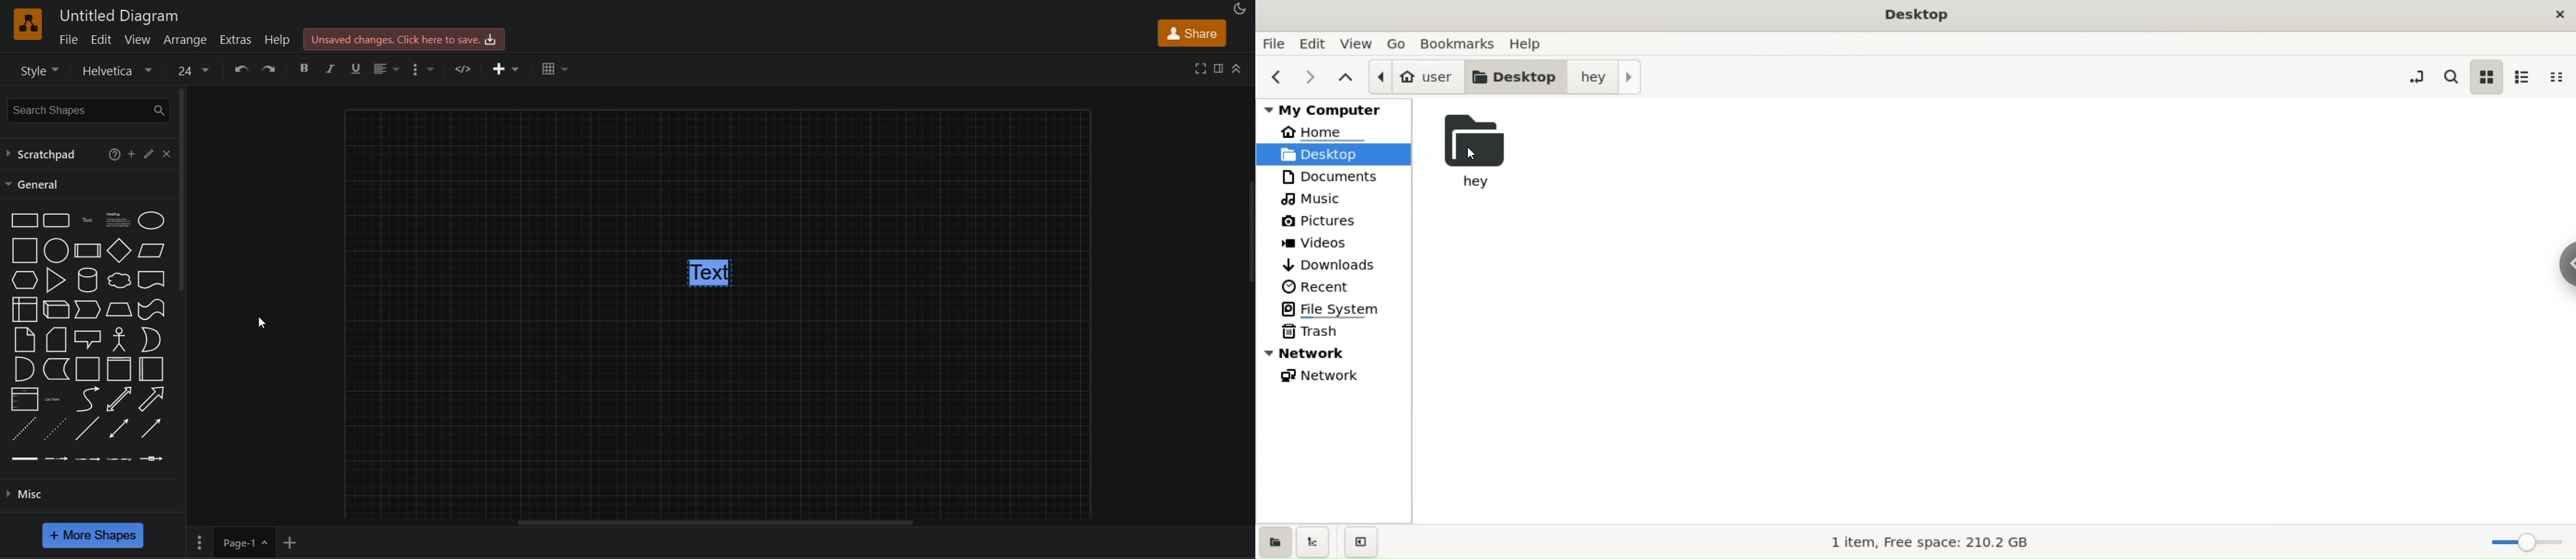 The image size is (2576, 560). I want to click on more settings, so click(198, 543).